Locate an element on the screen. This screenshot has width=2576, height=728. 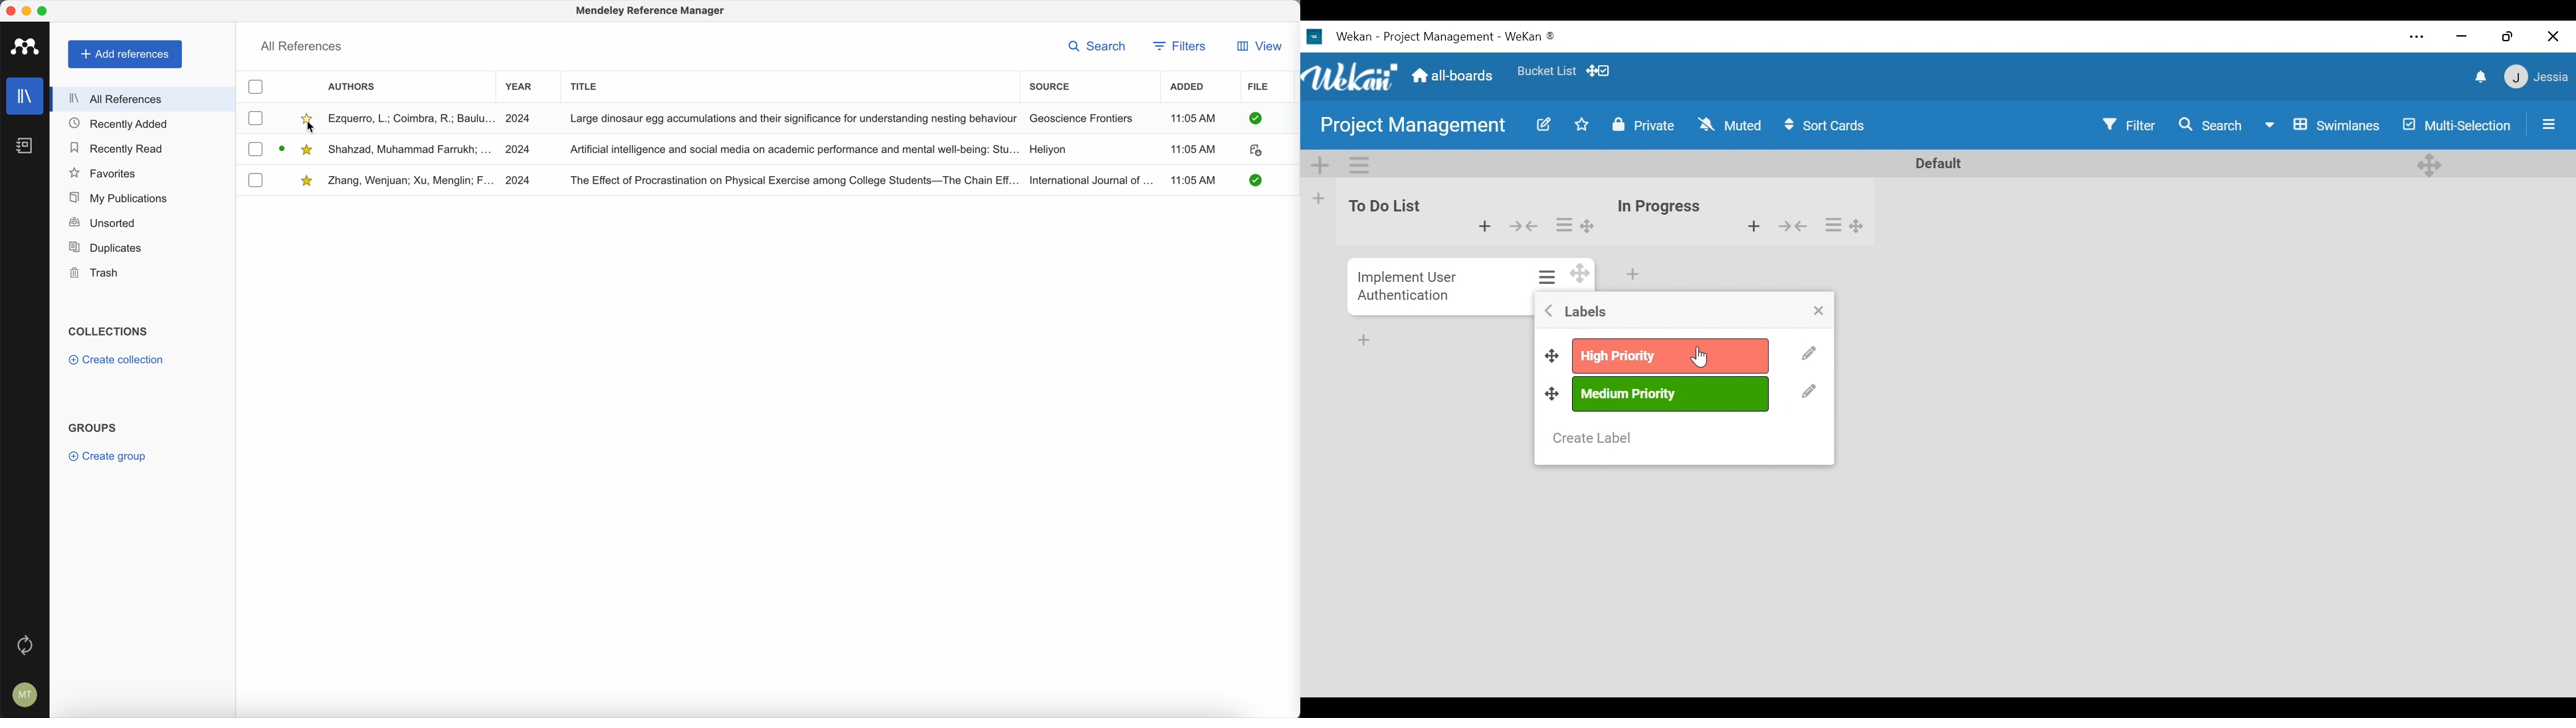
added is located at coordinates (1192, 88).